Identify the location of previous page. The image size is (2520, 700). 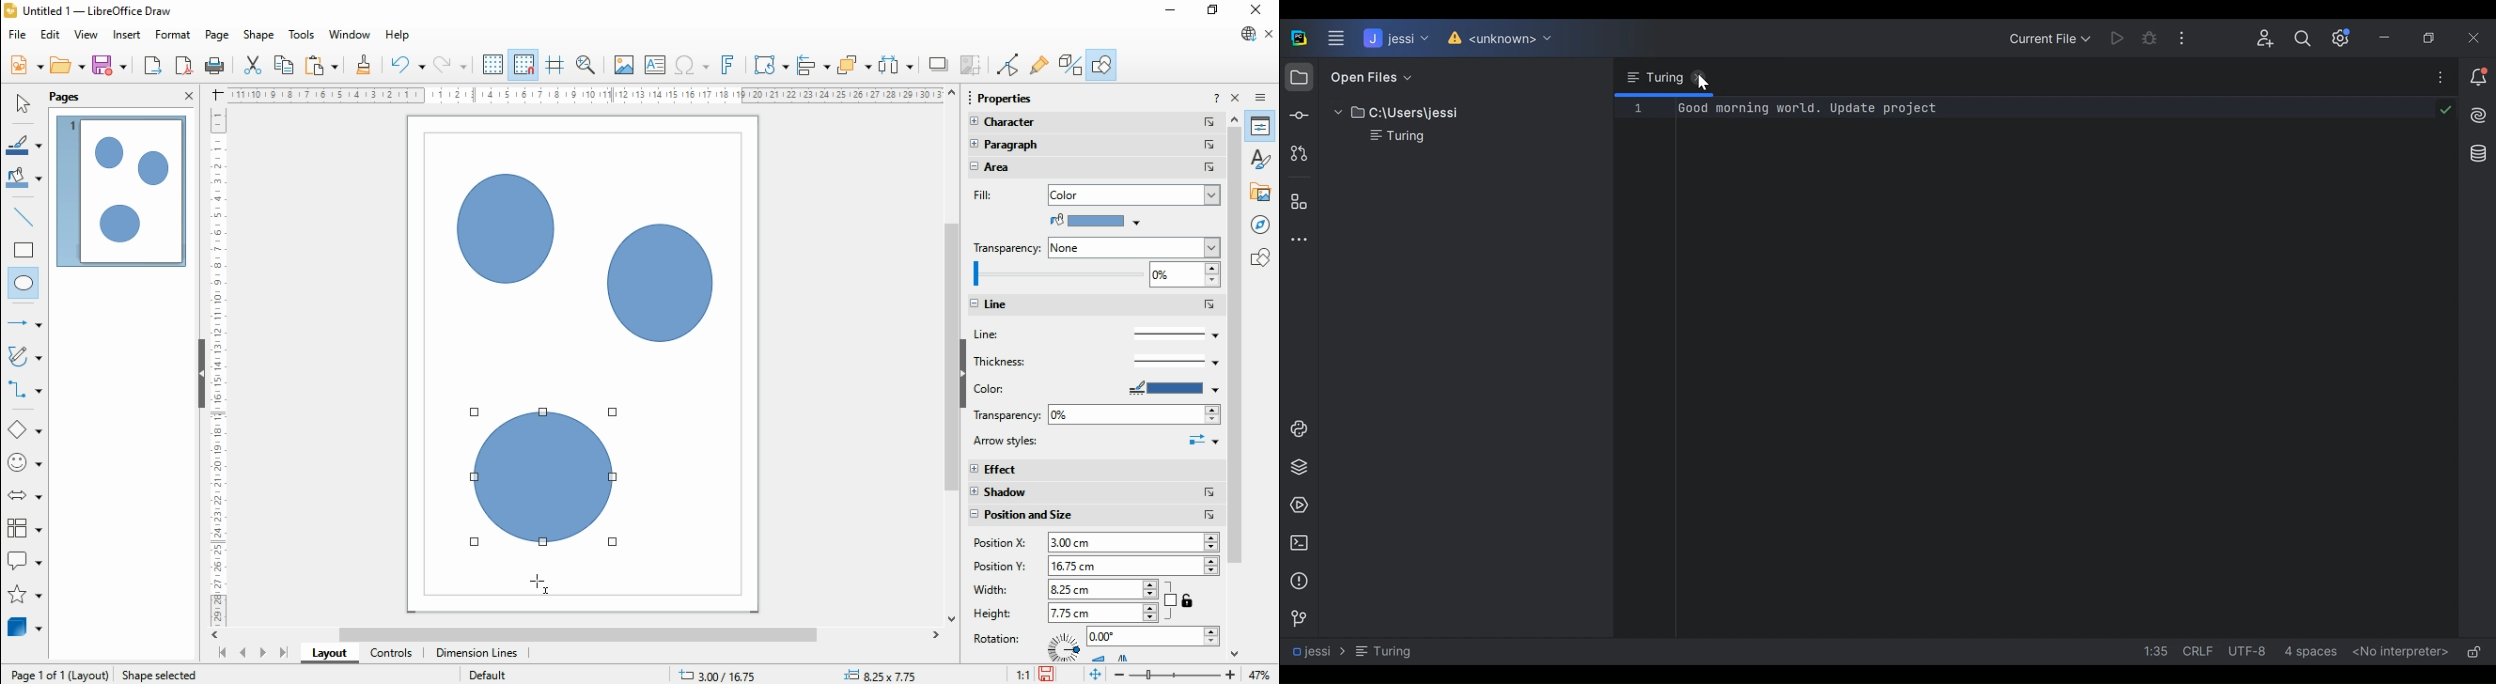
(244, 653).